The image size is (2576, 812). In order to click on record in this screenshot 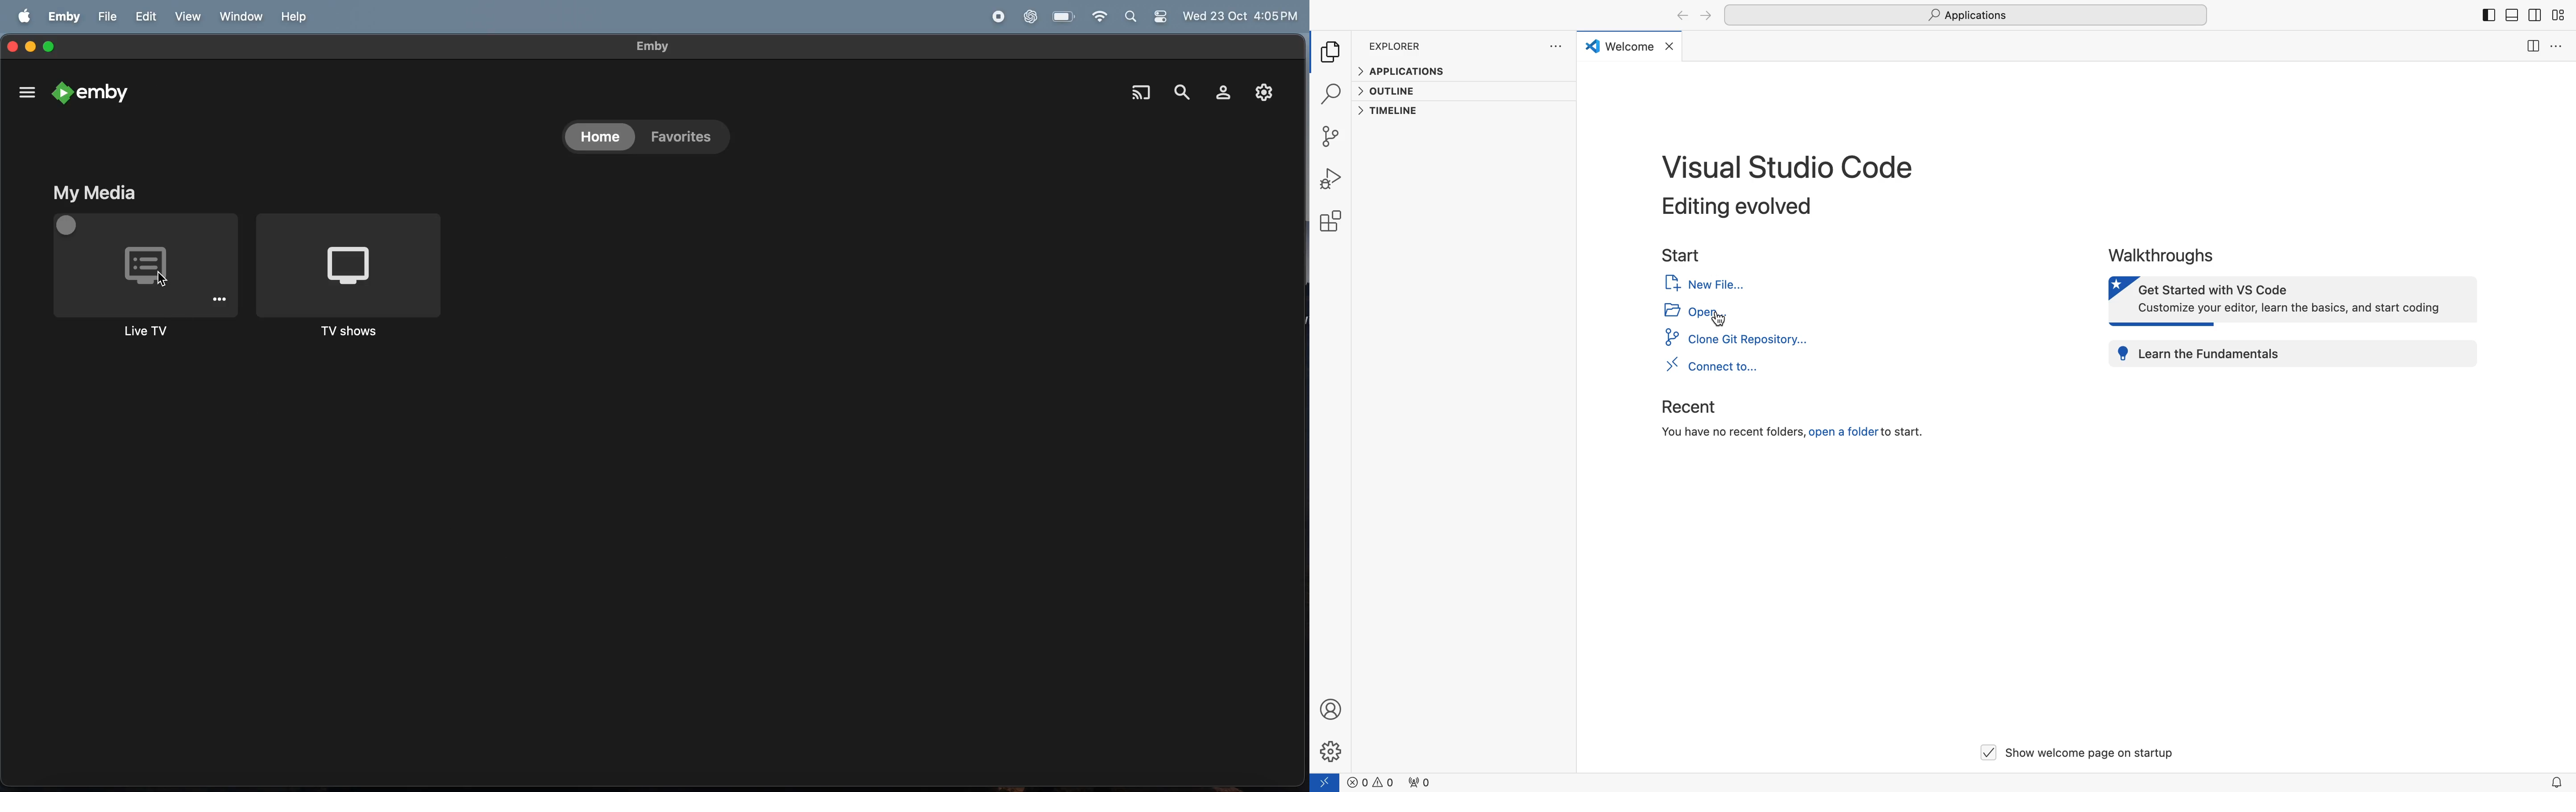, I will do `click(995, 16)`.